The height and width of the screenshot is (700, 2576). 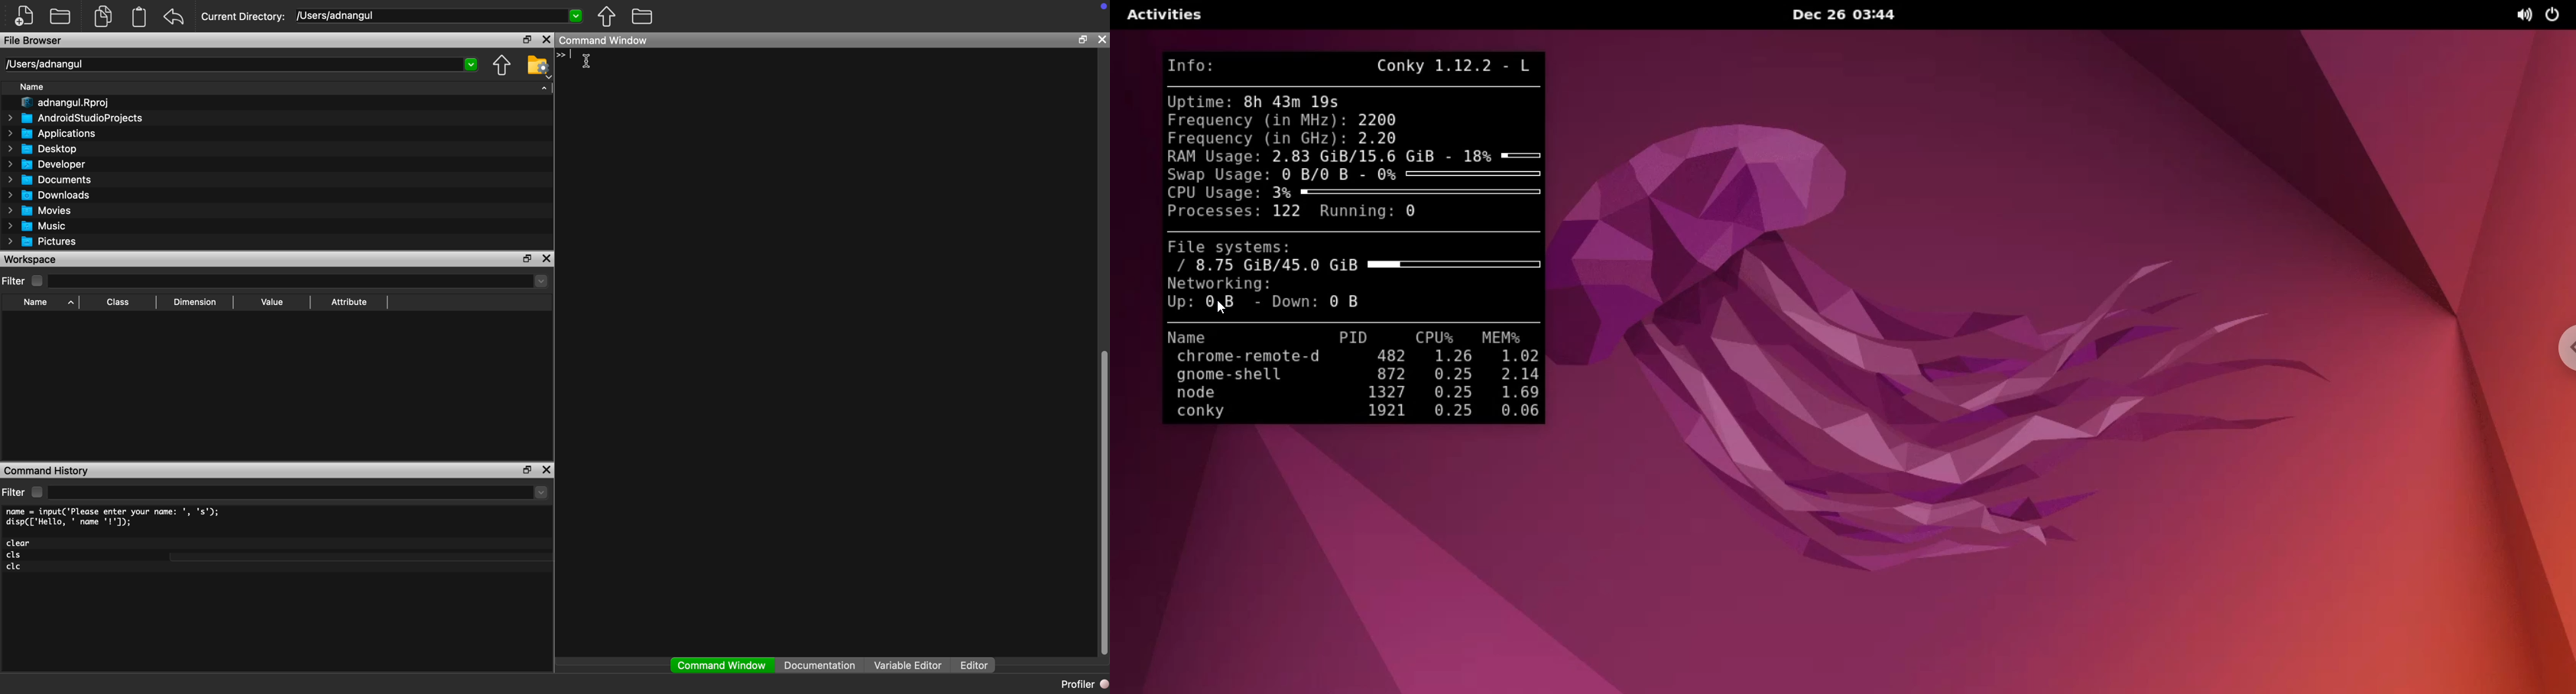 What do you see at coordinates (116, 302) in the screenshot?
I see `Class` at bounding box center [116, 302].